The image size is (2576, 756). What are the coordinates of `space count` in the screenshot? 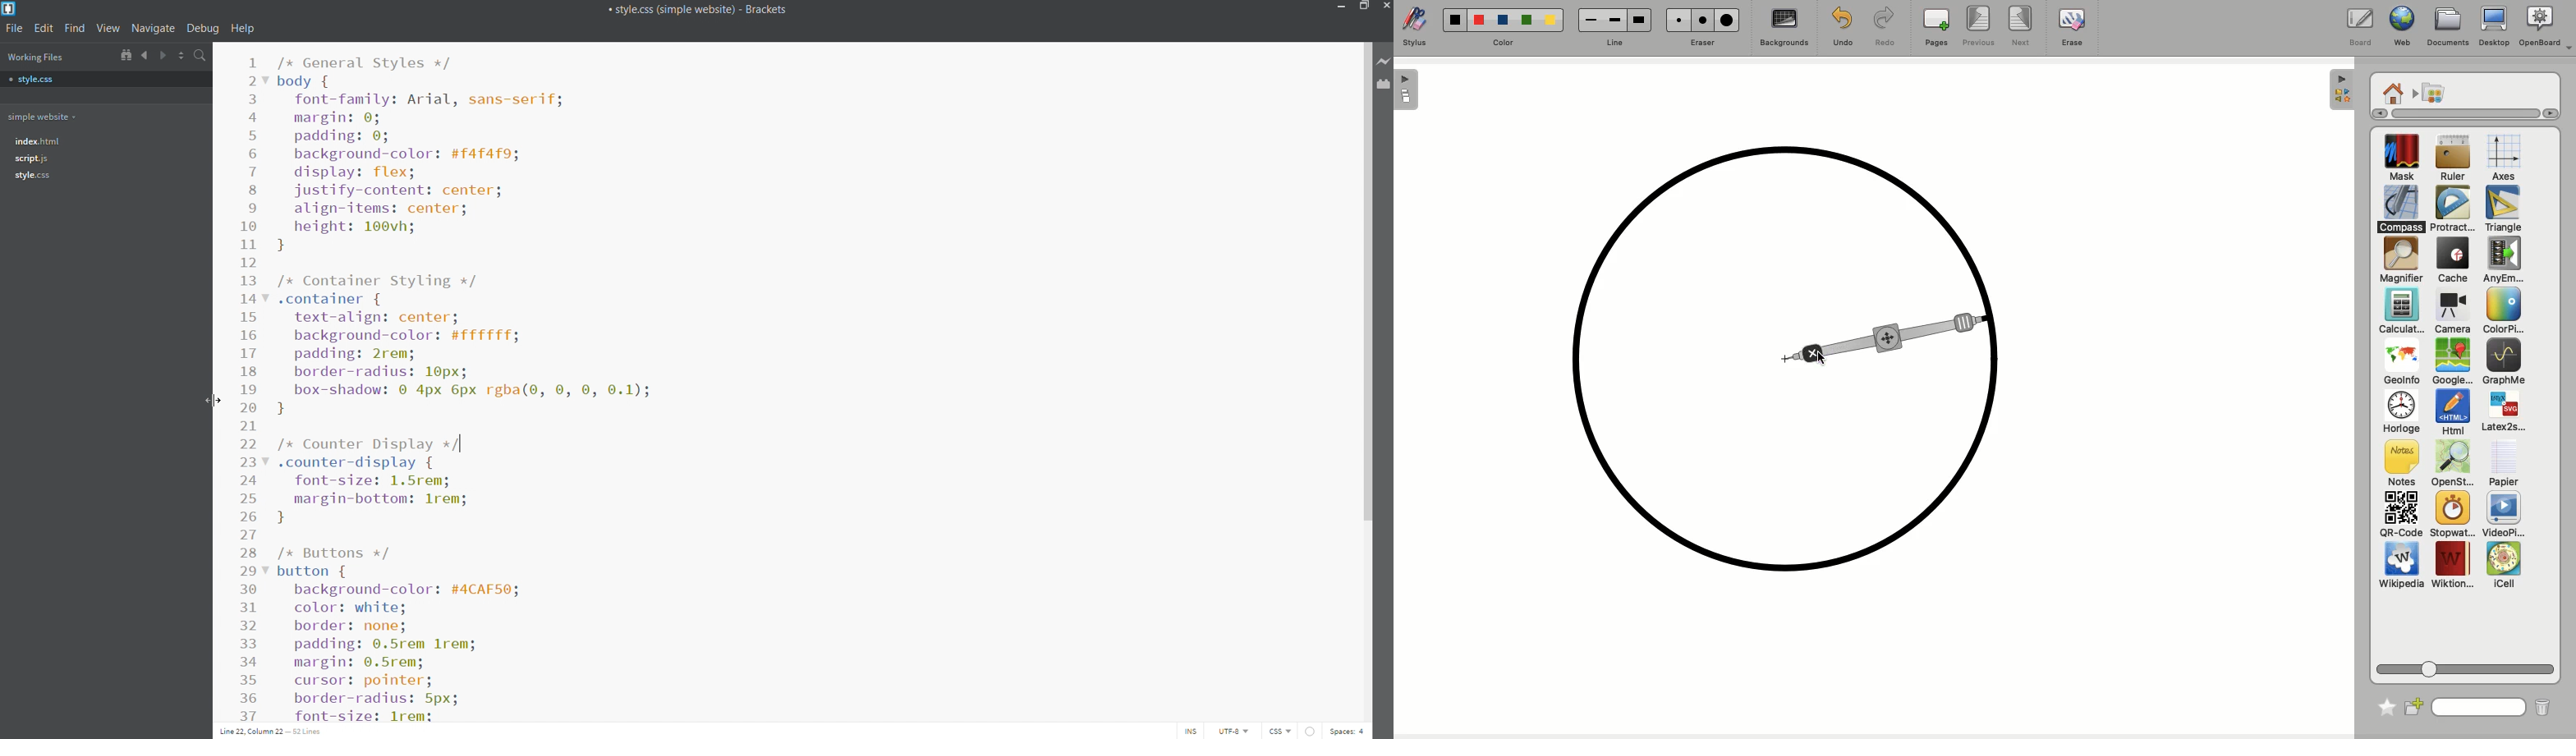 It's located at (1348, 732).